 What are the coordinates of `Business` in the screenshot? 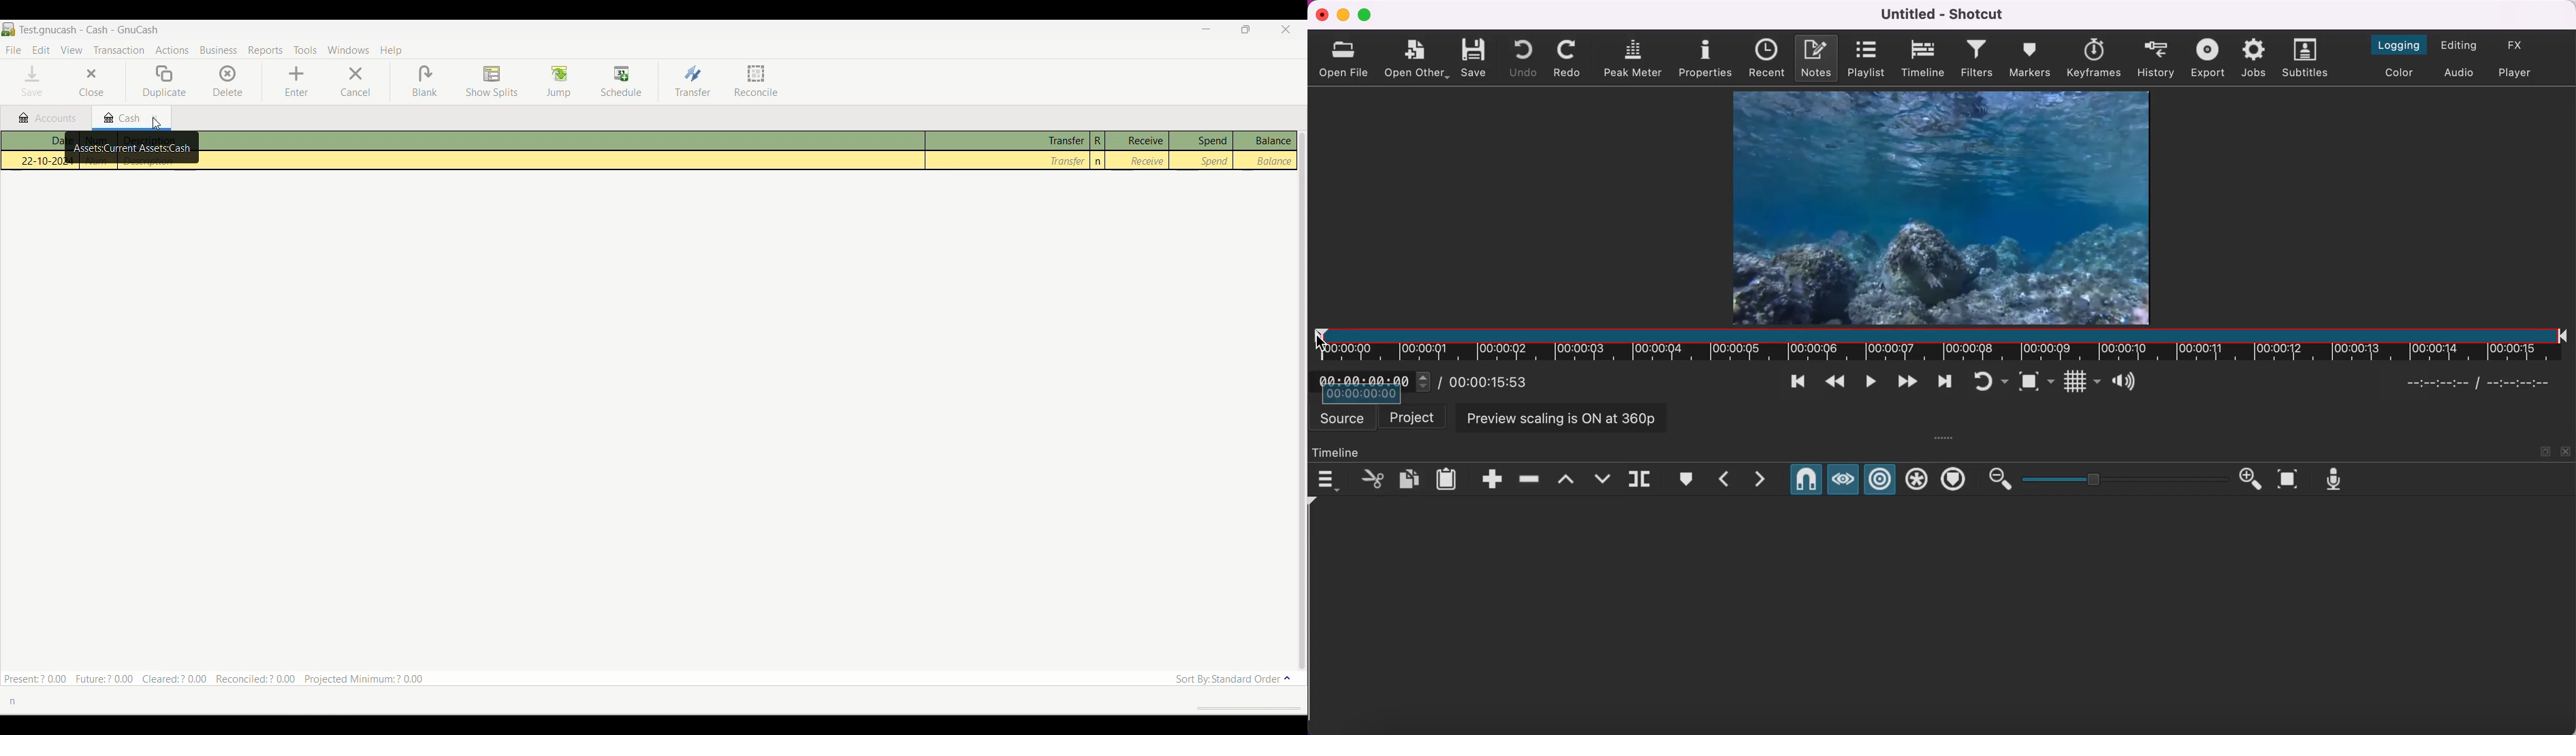 It's located at (219, 50).